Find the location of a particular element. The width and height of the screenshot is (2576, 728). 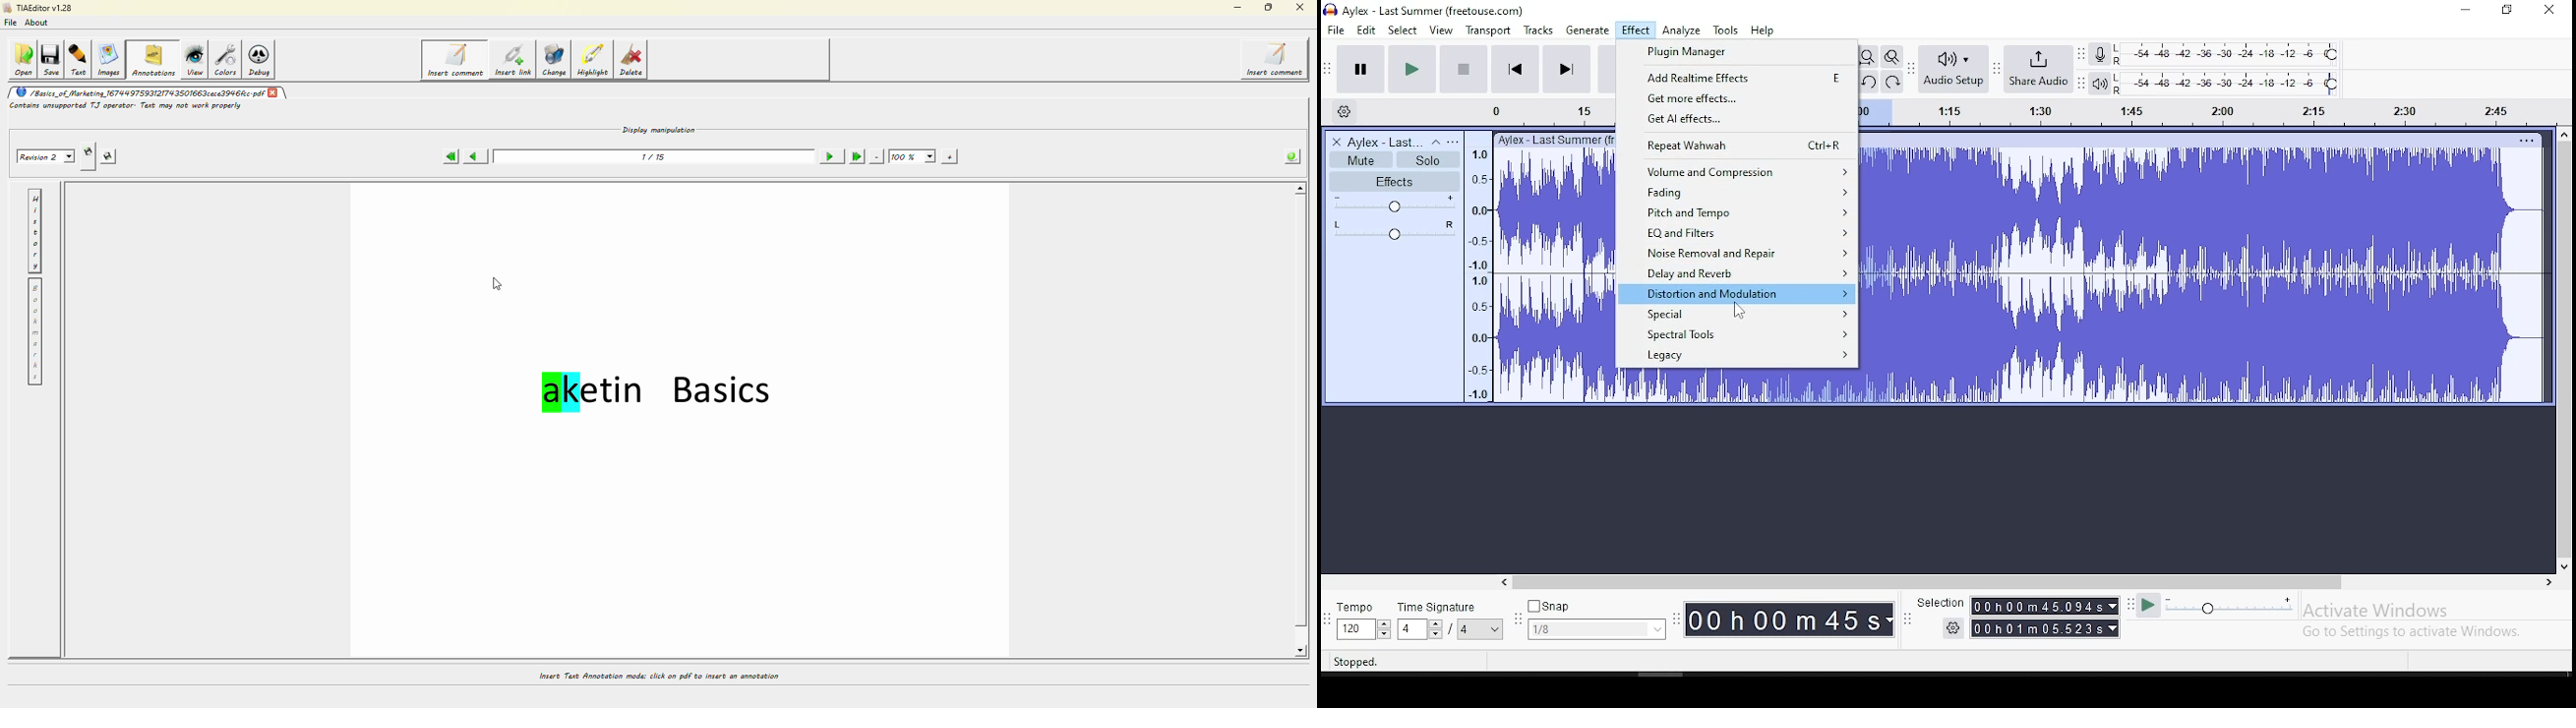

transport is located at coordinates (1487, 30).